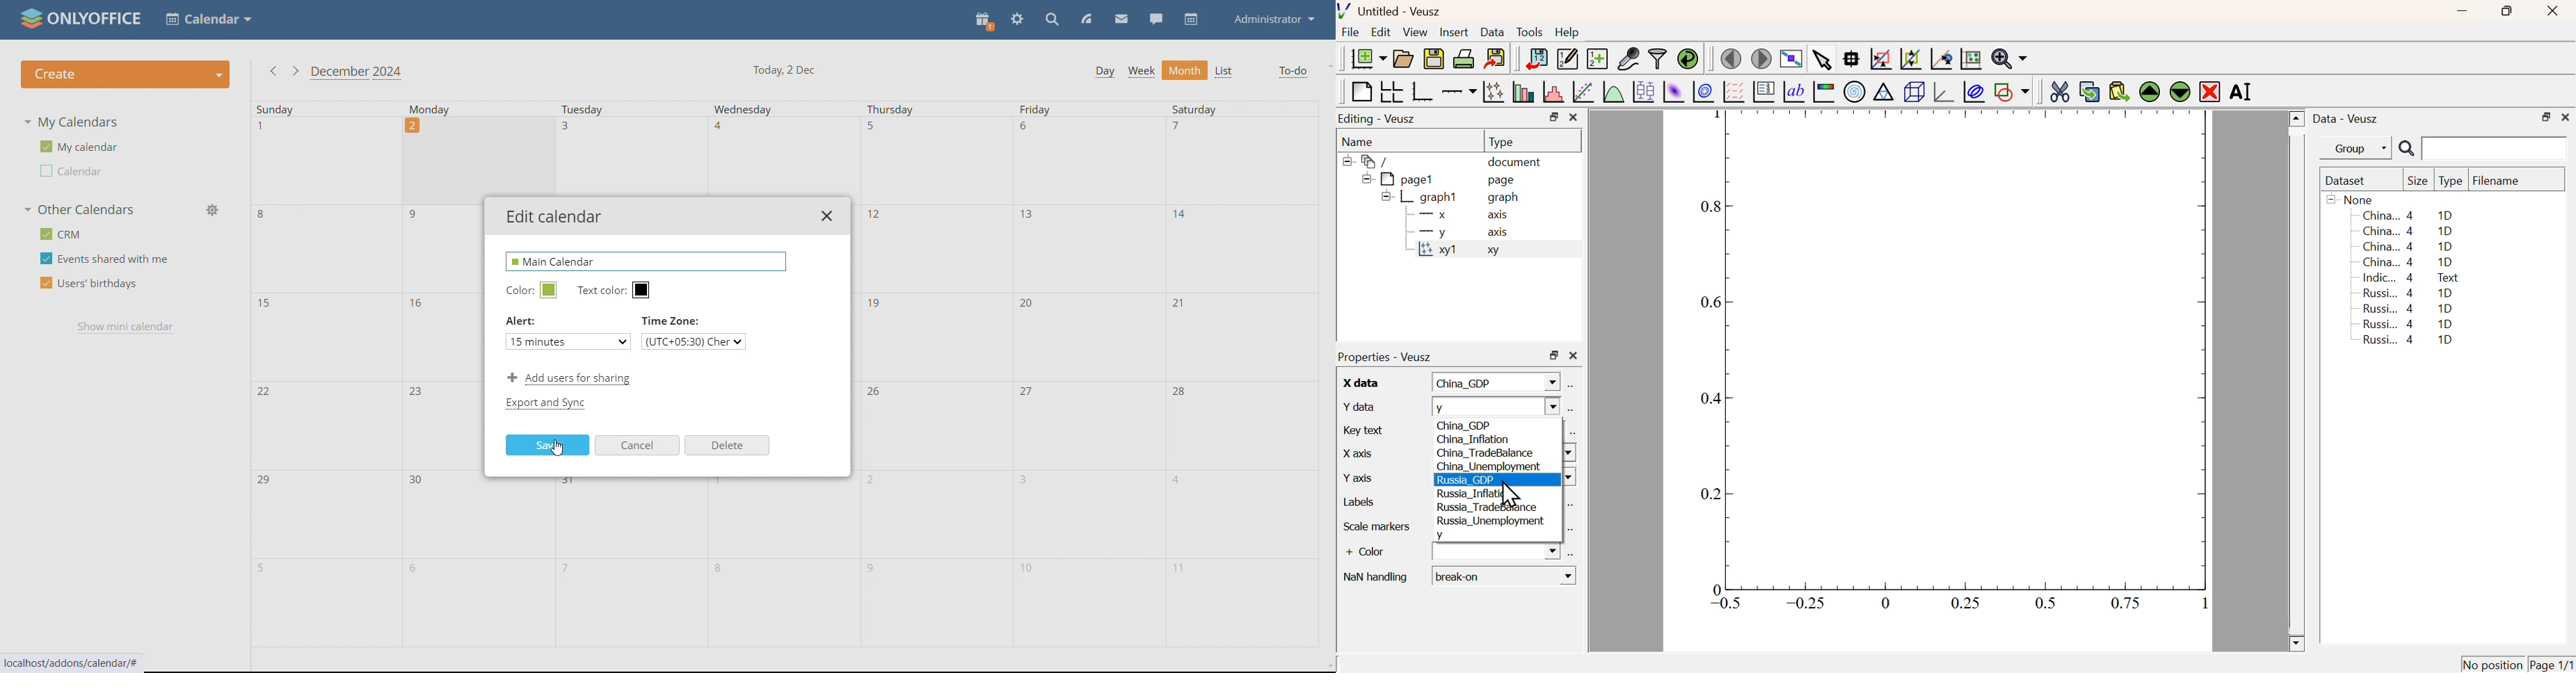 The width and height of the screenshot is (2576, 700). Describe the element at coordinates (1379, 119) in the screenshot. I see `Editing - Veusz` at that location.